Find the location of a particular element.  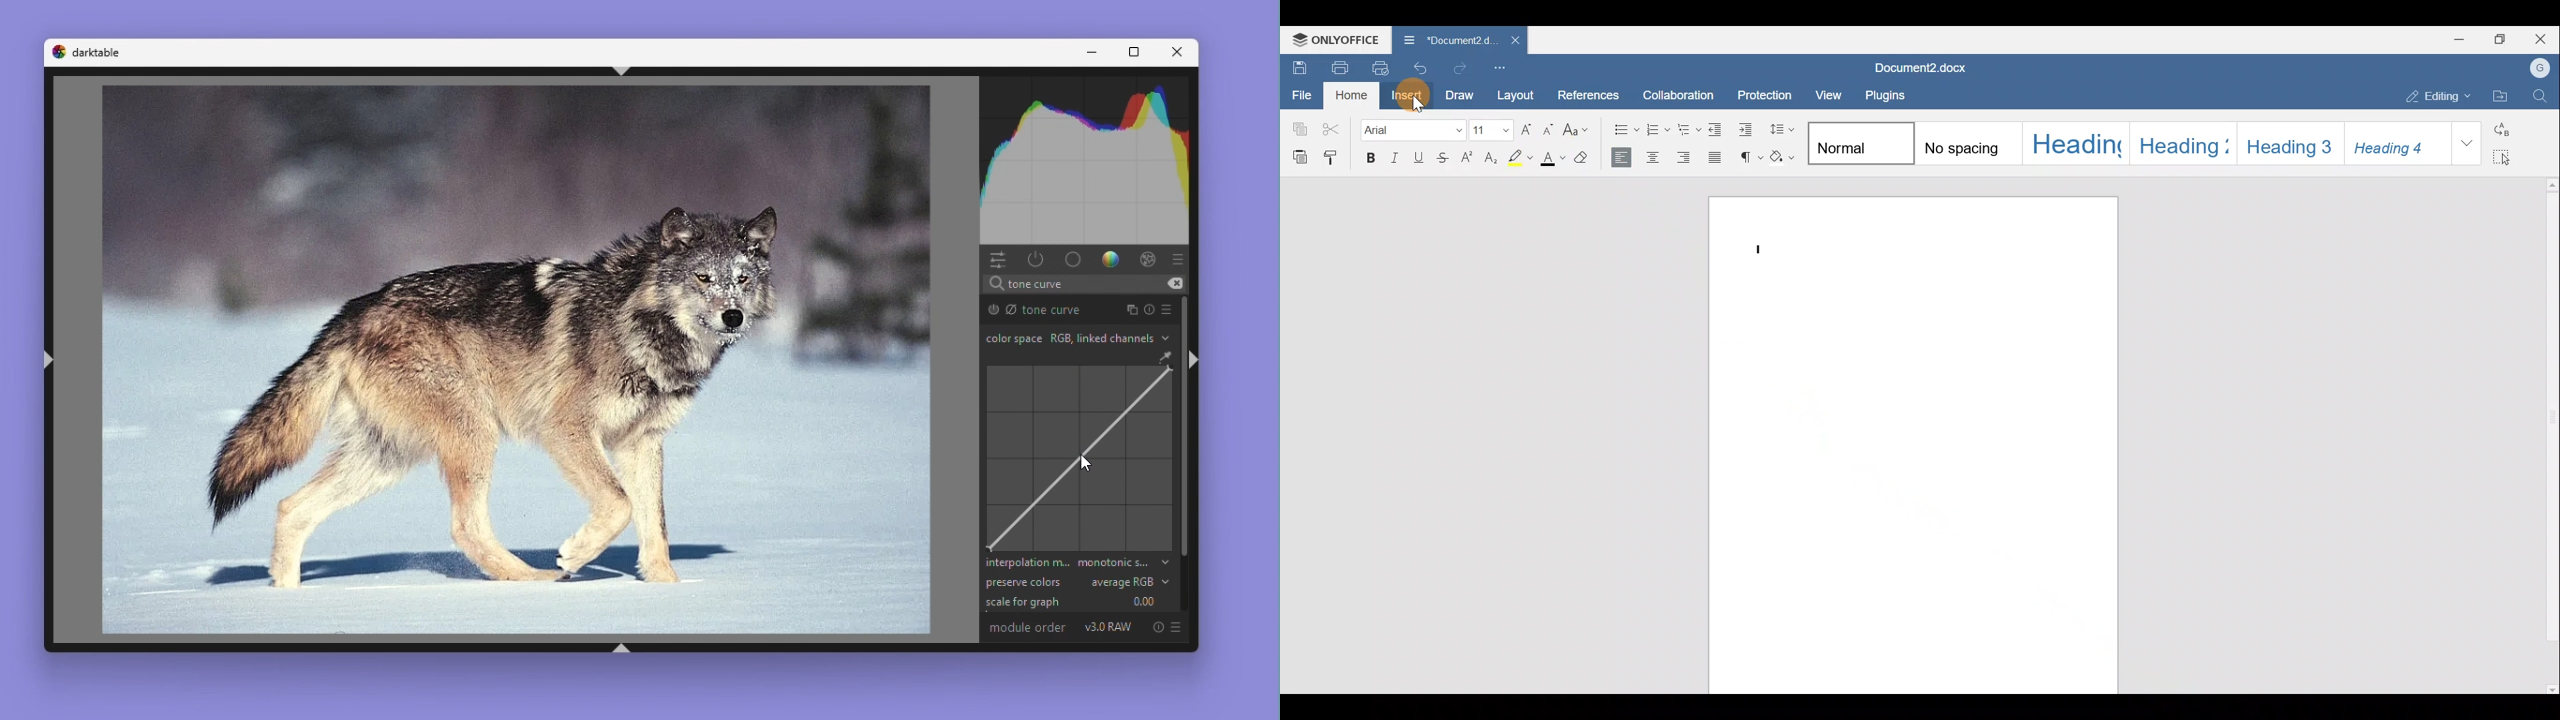

Home is located at coordinates (1351, 95).